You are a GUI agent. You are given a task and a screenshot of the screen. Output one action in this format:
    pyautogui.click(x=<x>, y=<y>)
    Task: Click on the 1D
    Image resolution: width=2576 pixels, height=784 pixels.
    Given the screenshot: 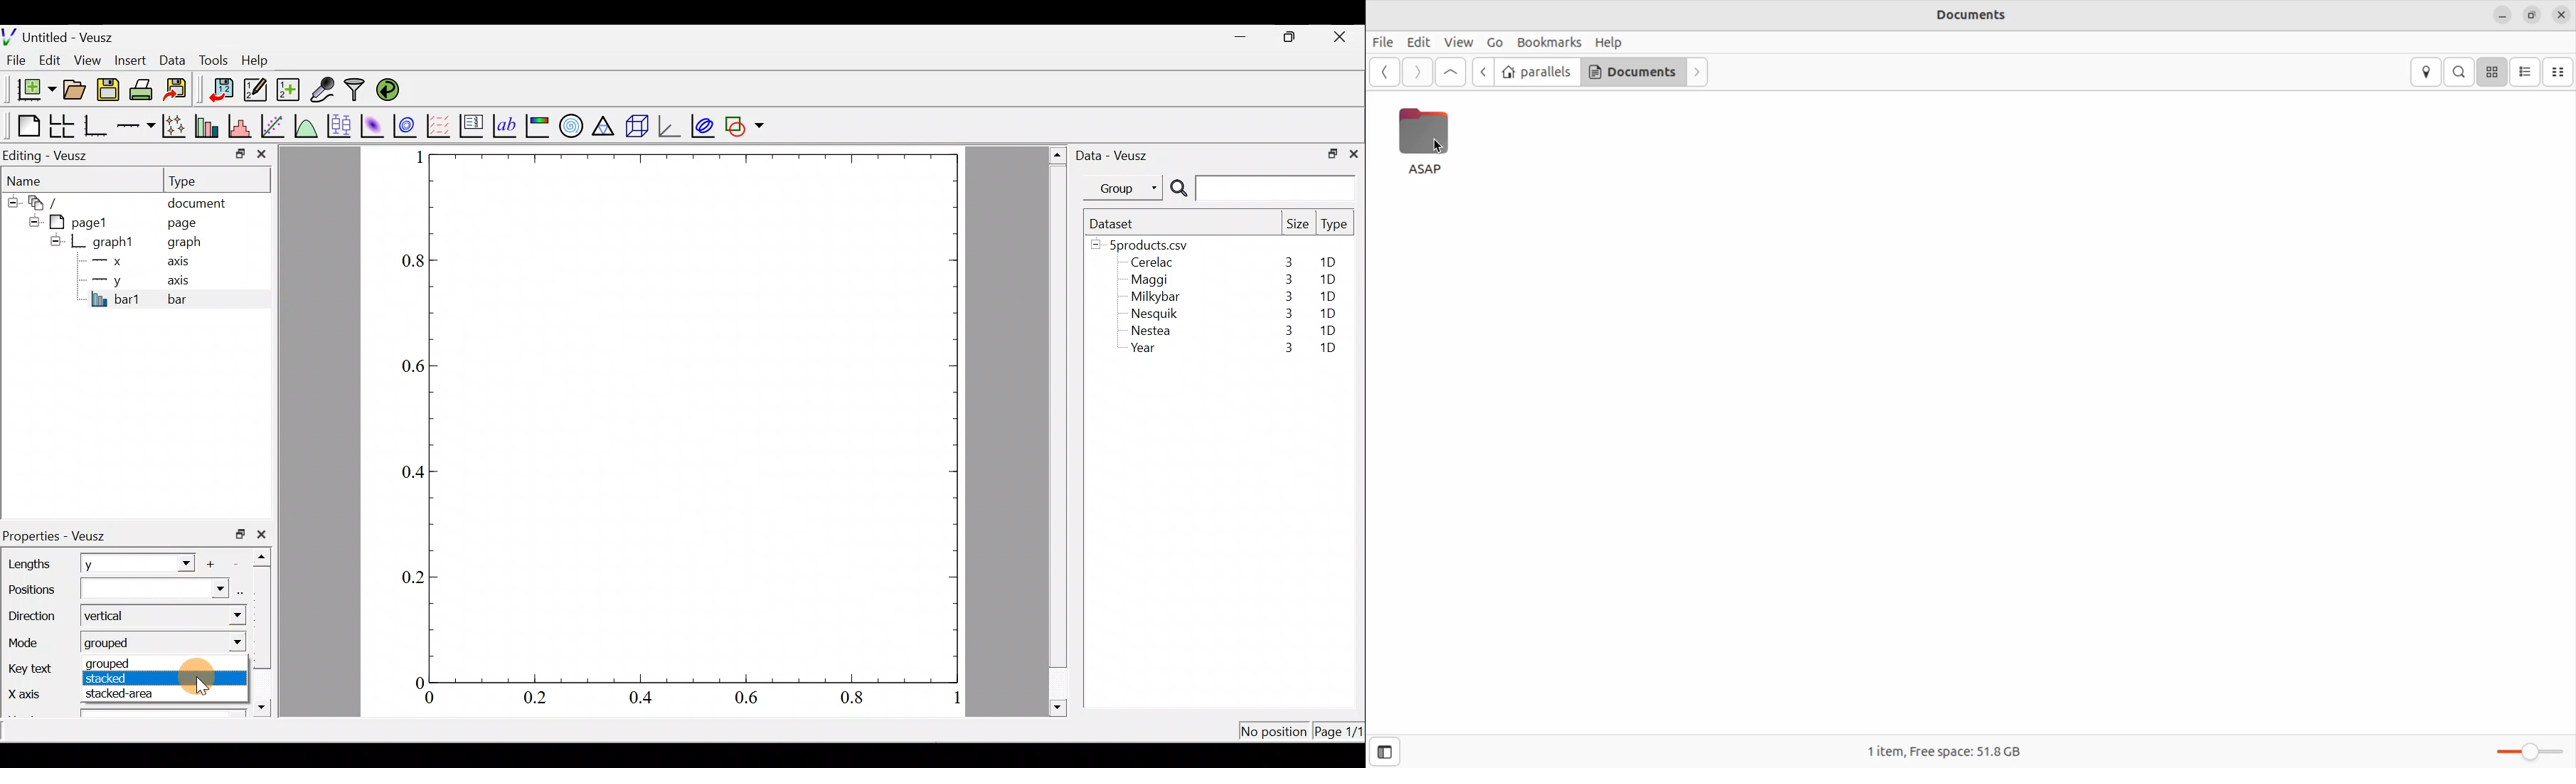 What is the action you would take?
    pyautogui.click(x=1327, y=279)
    